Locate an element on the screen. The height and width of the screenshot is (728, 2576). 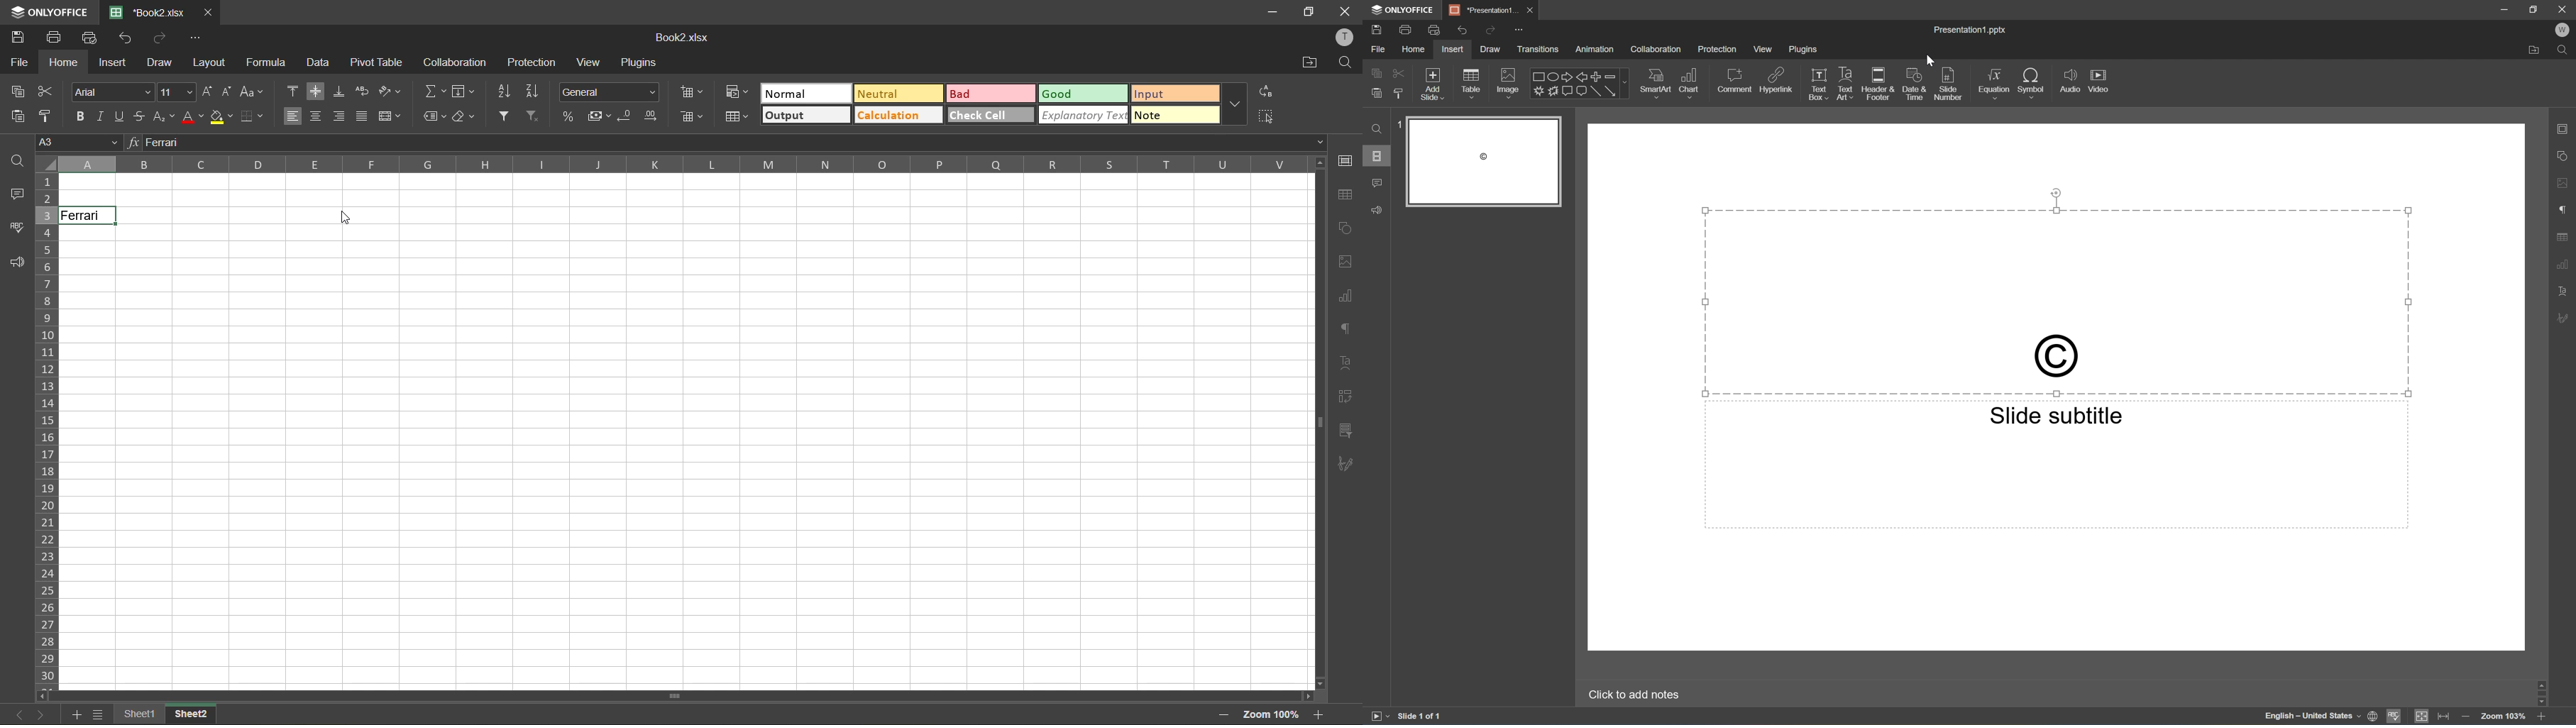
Insert is located at coordinates (1454, 49).